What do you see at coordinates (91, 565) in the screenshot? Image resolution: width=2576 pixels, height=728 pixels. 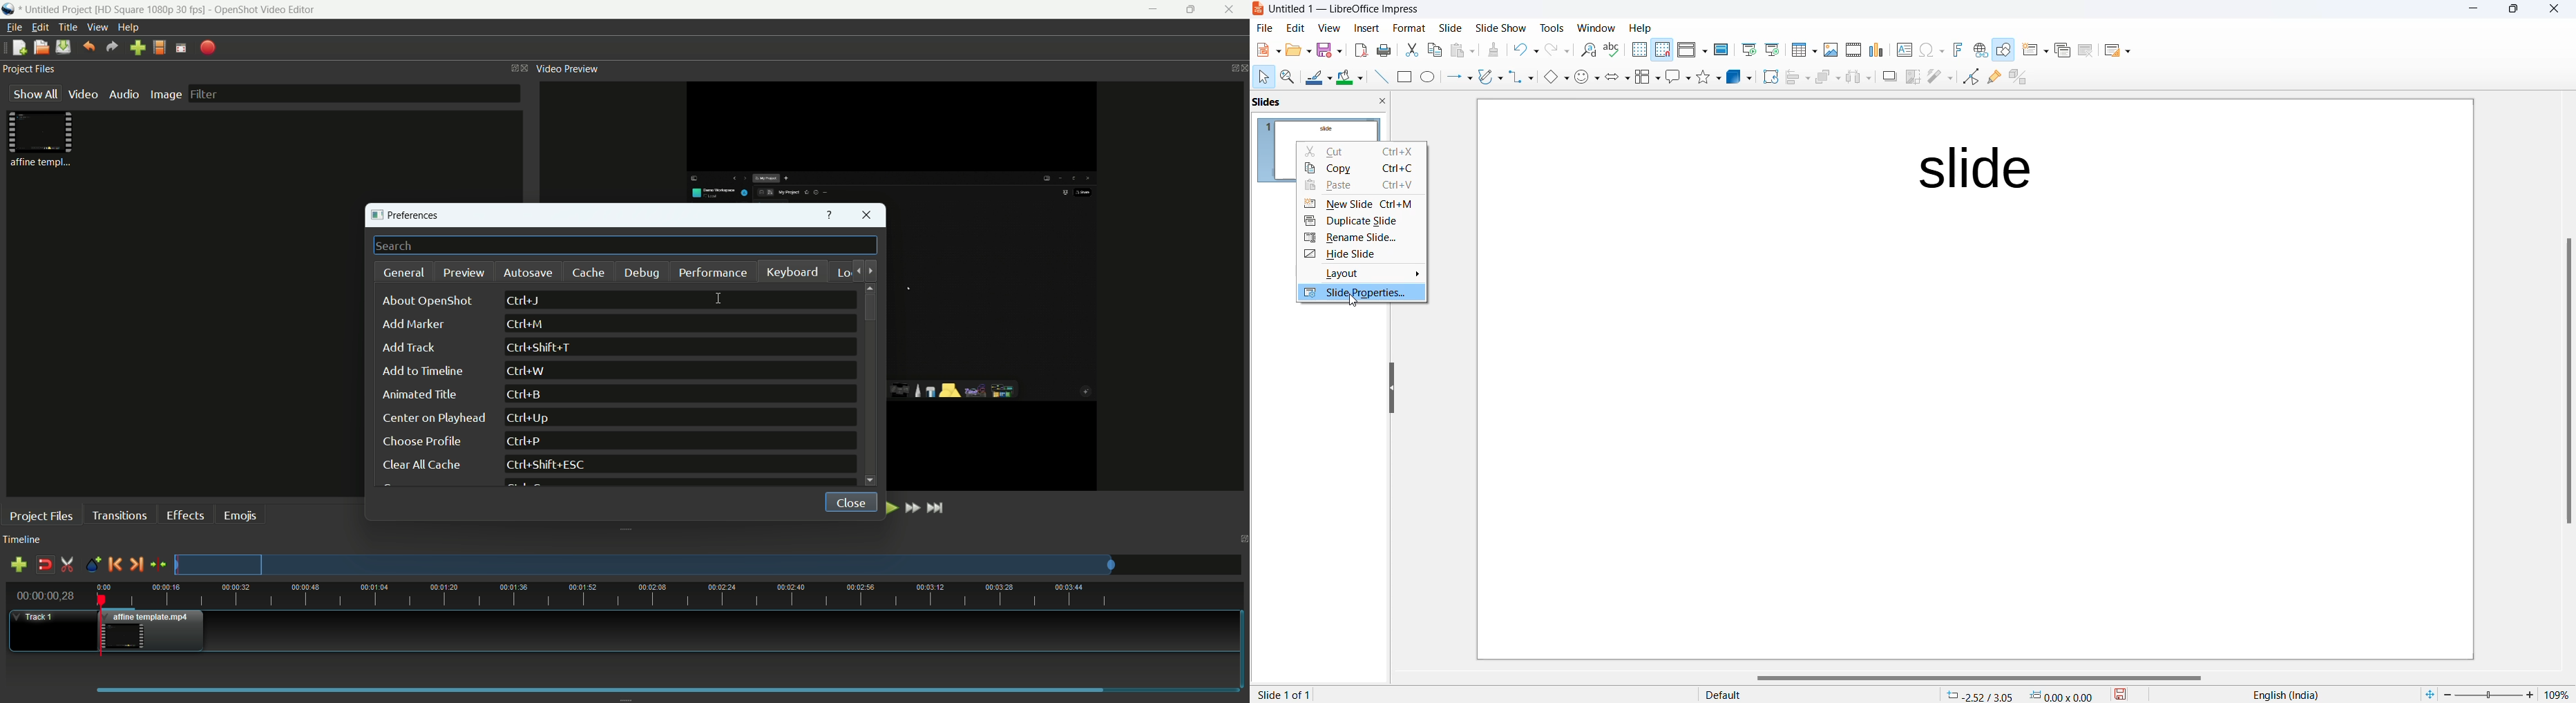 I see `create marker` at bounding box center [91, 565].